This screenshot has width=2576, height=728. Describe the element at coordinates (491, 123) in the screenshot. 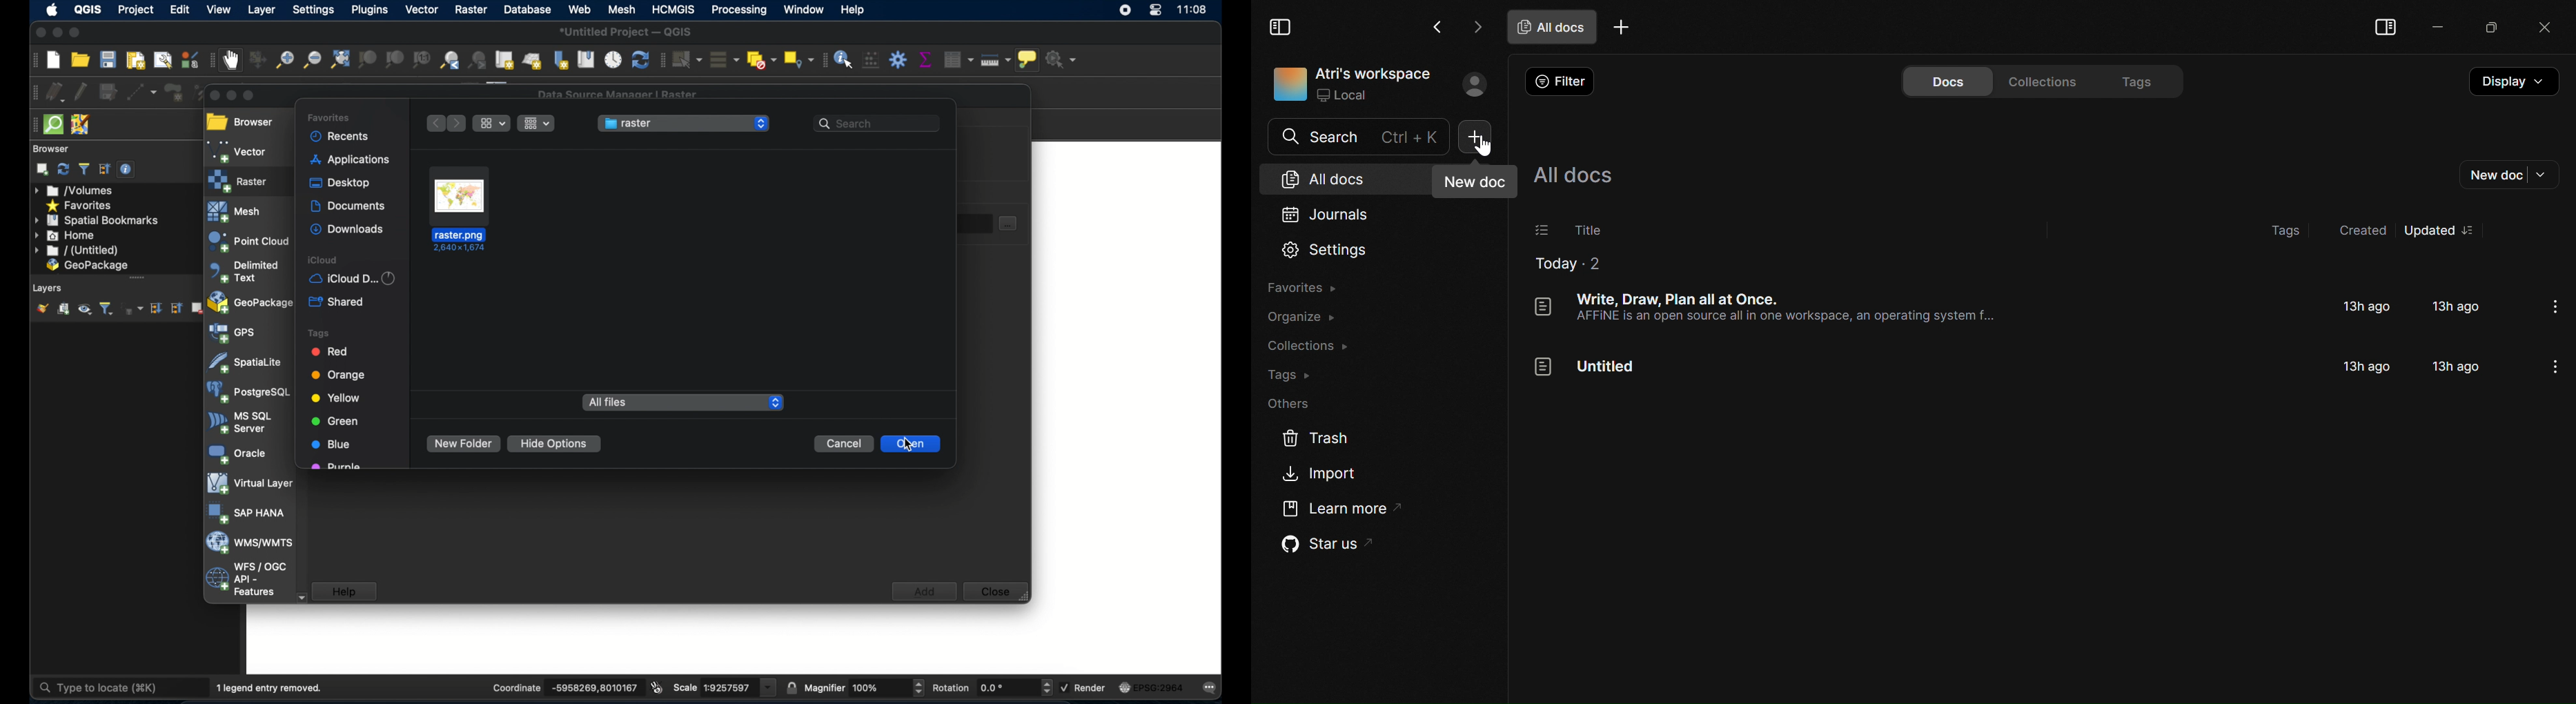

I see `ropdown` at that location.